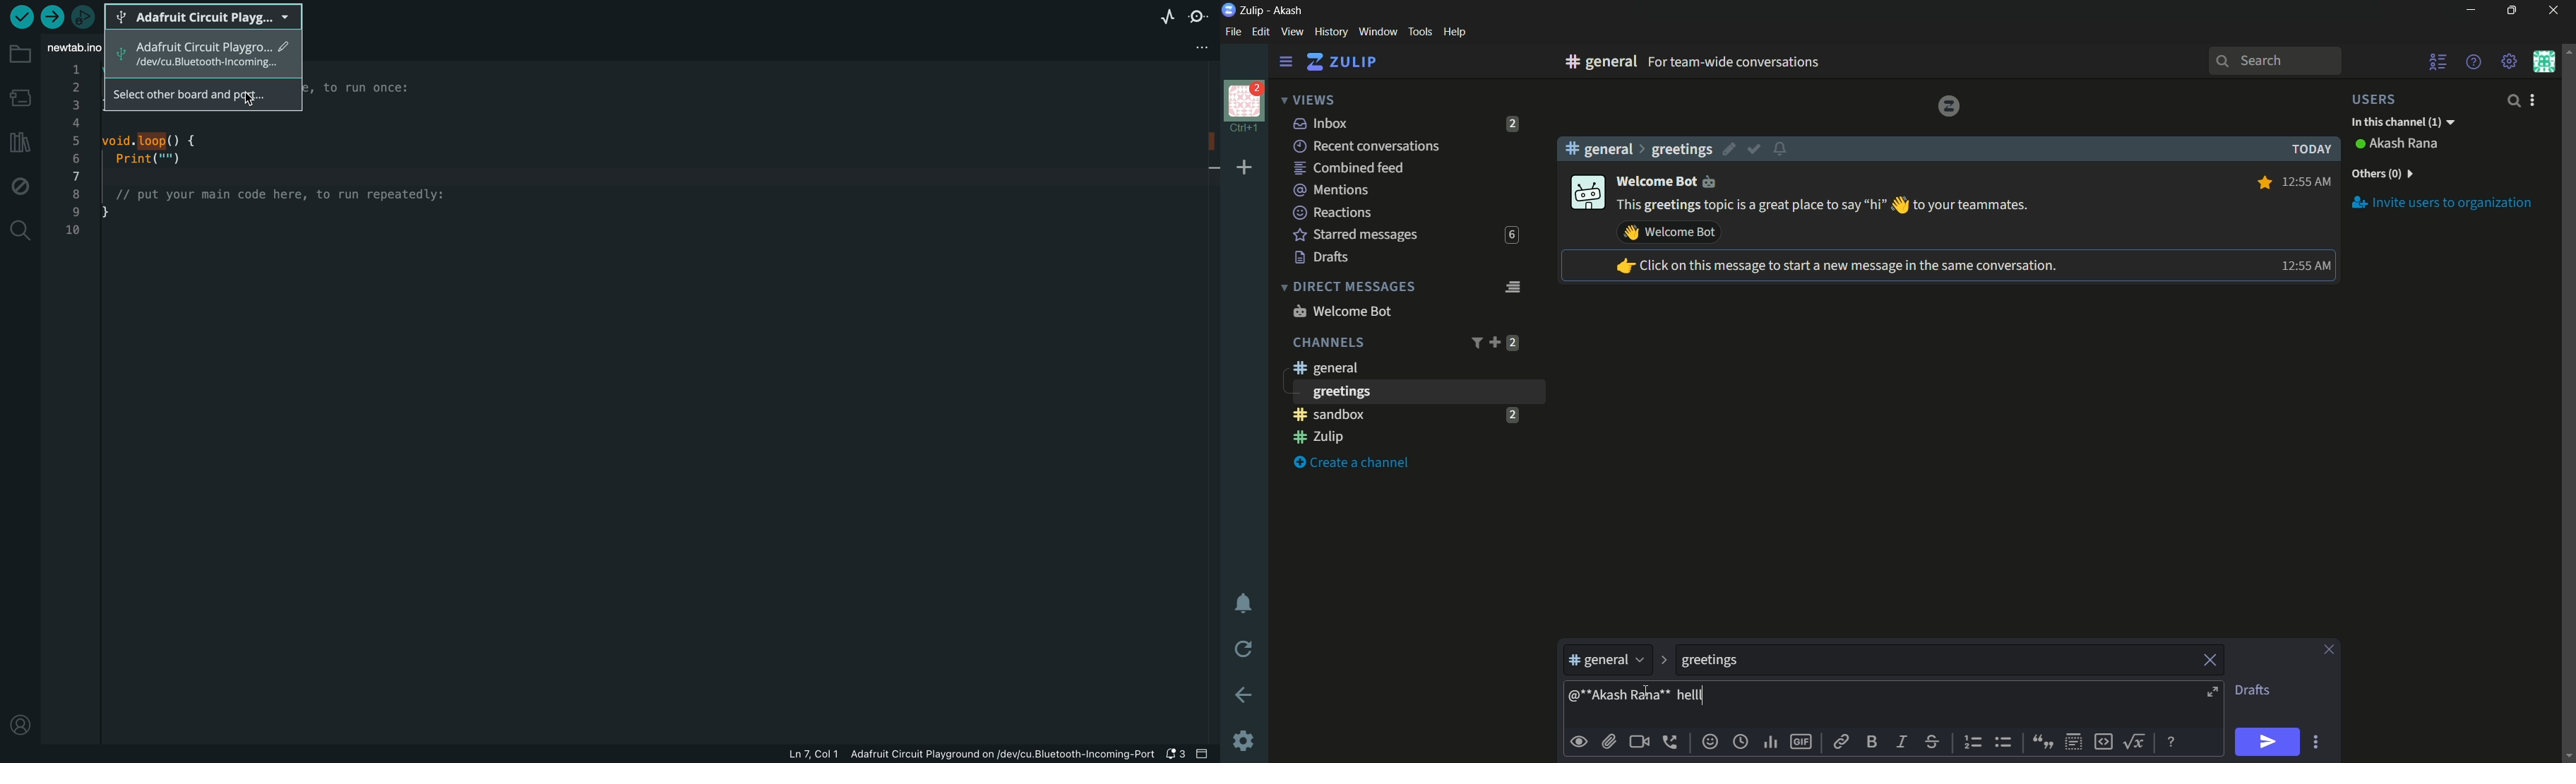  I want to click on settings, so click(1286, 62).